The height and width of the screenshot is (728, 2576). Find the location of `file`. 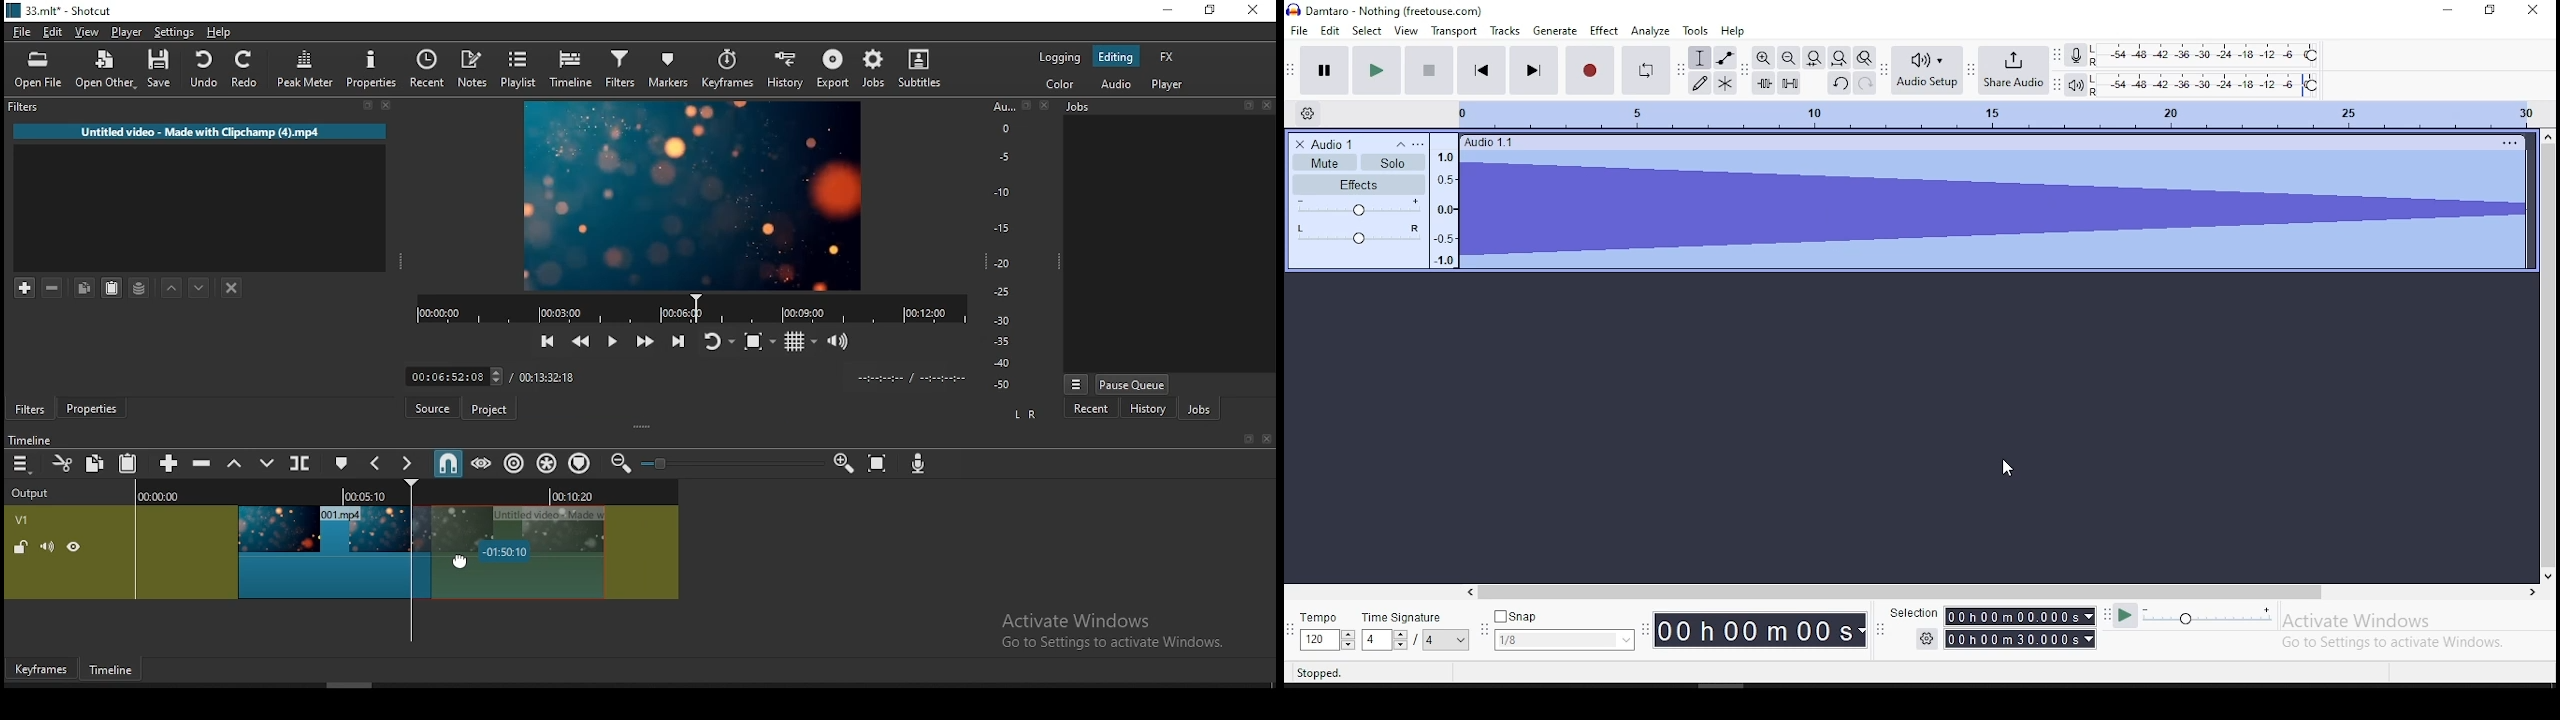

file is located at coordinates (23, 32).